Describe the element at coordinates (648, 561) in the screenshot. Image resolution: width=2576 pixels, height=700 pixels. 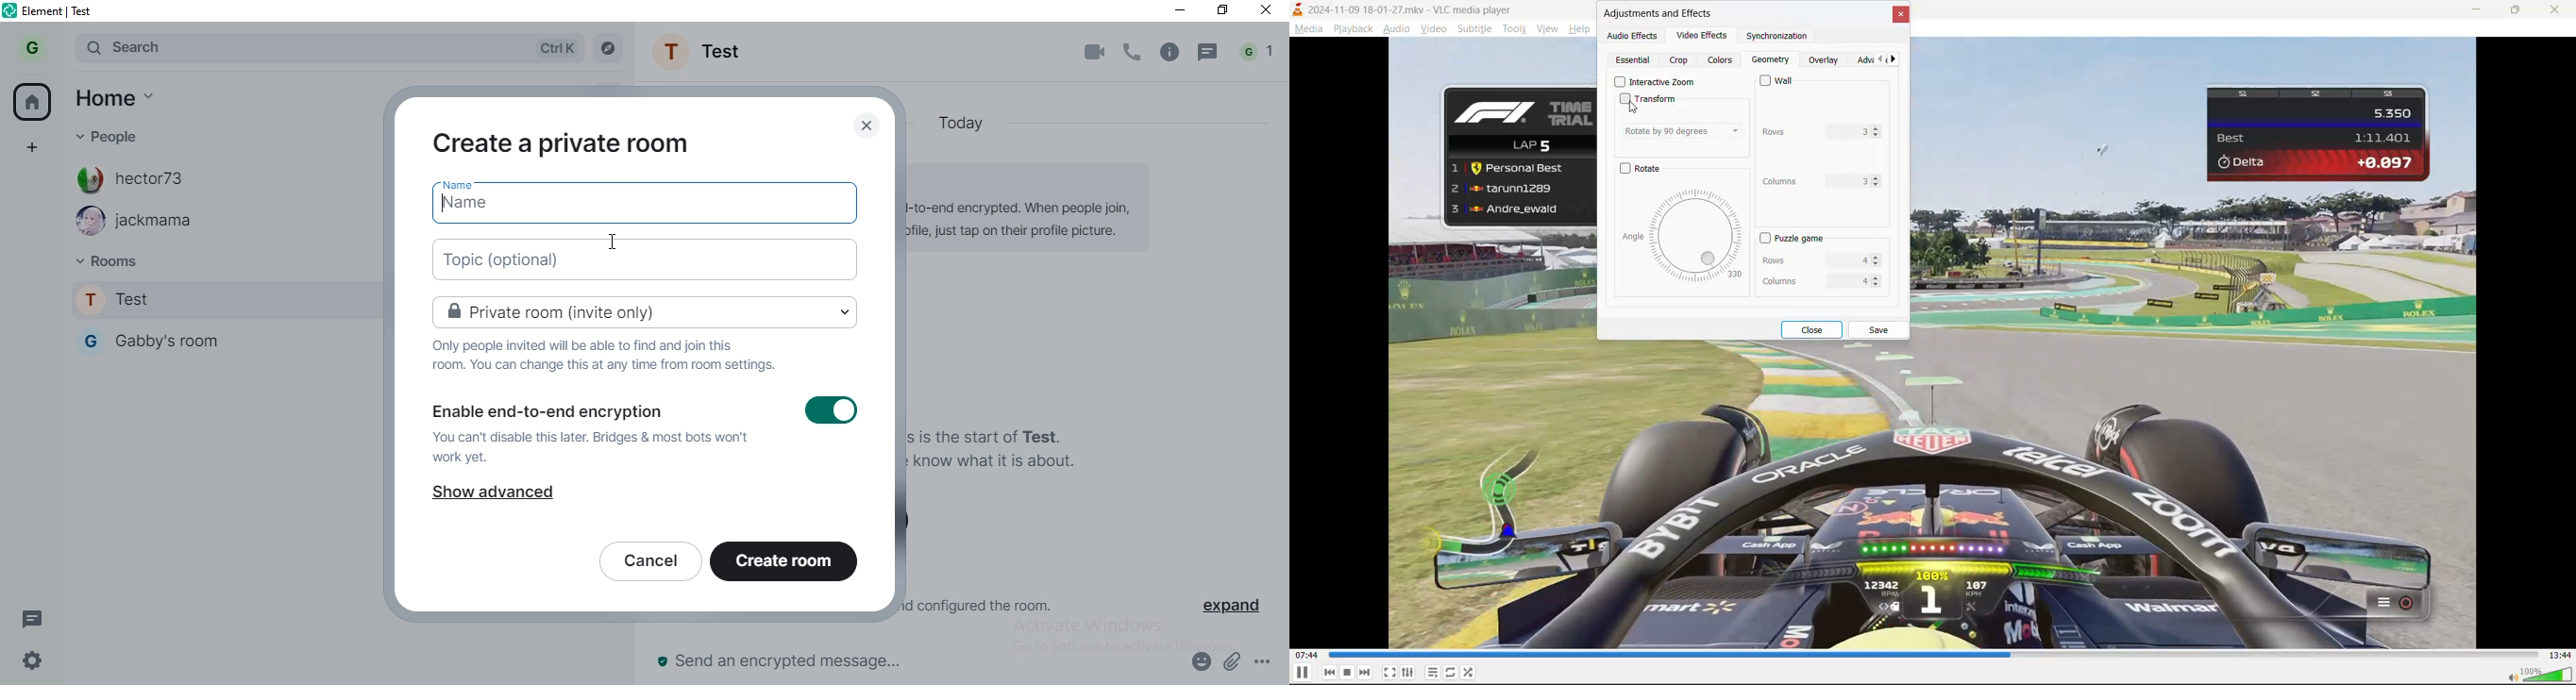
I see `cancel` at that location.